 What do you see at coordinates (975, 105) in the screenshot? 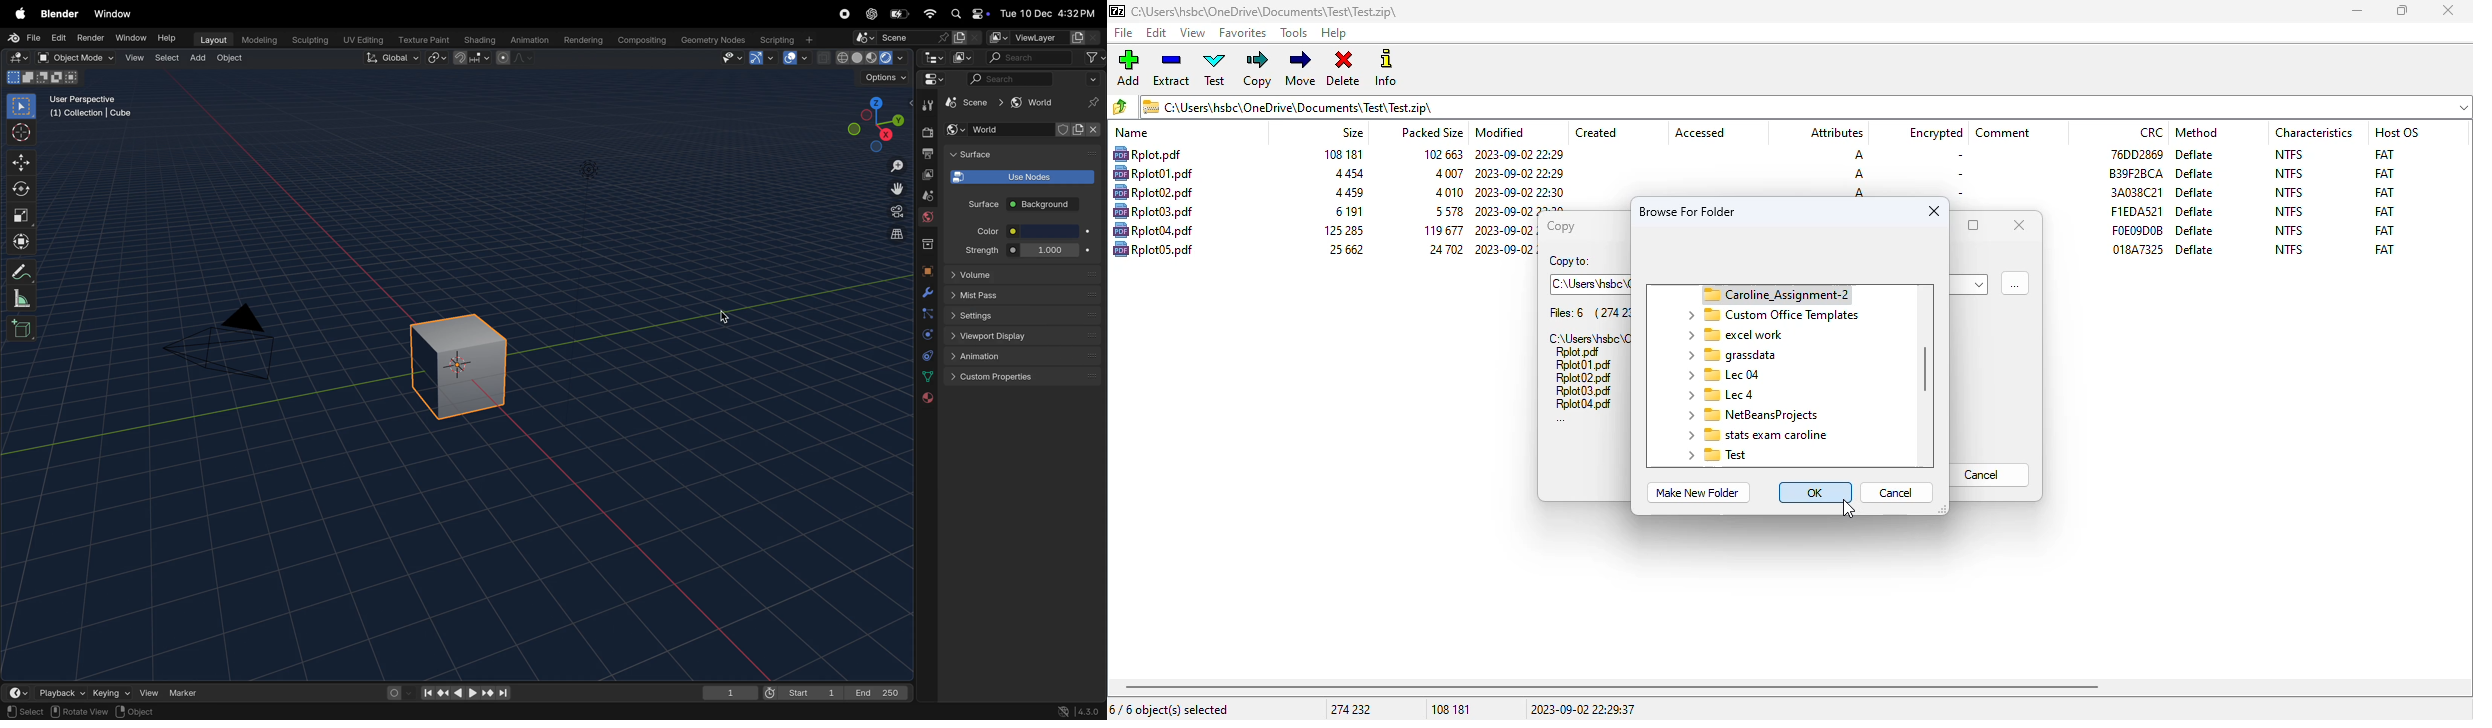
I see `scene` at bounding box center [975, 105].